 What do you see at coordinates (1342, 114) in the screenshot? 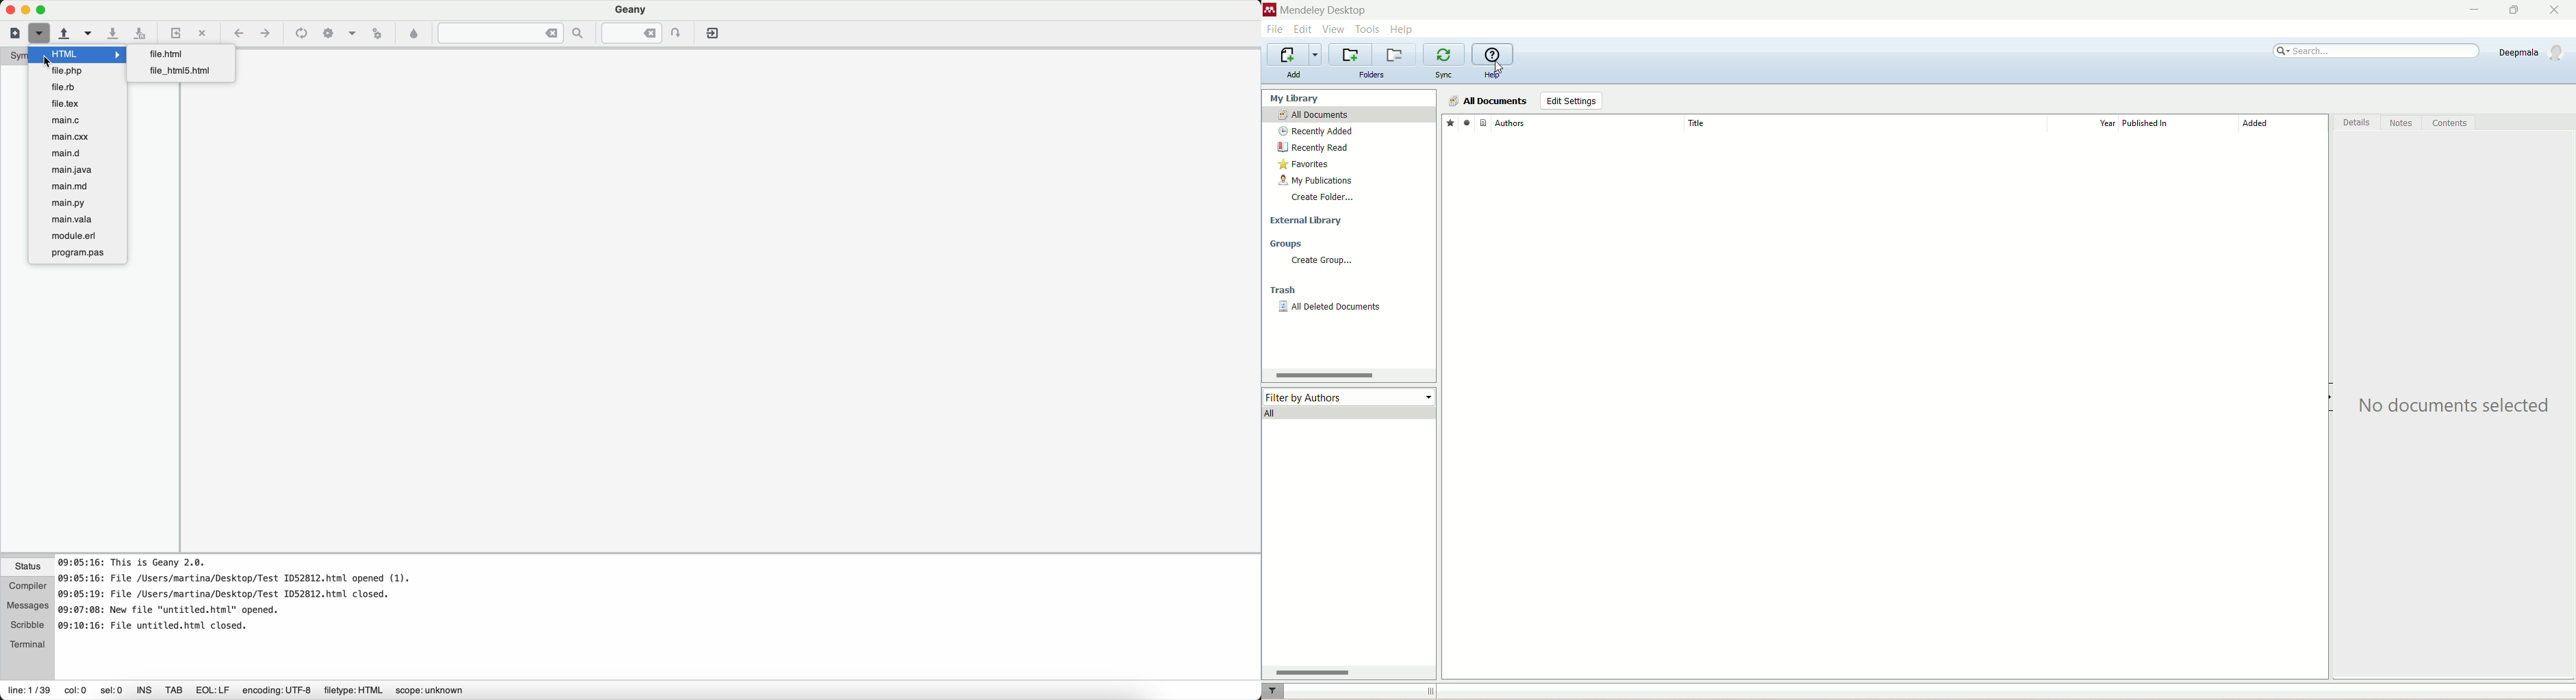
I see `all documents` at bounding box center [1342, 114].